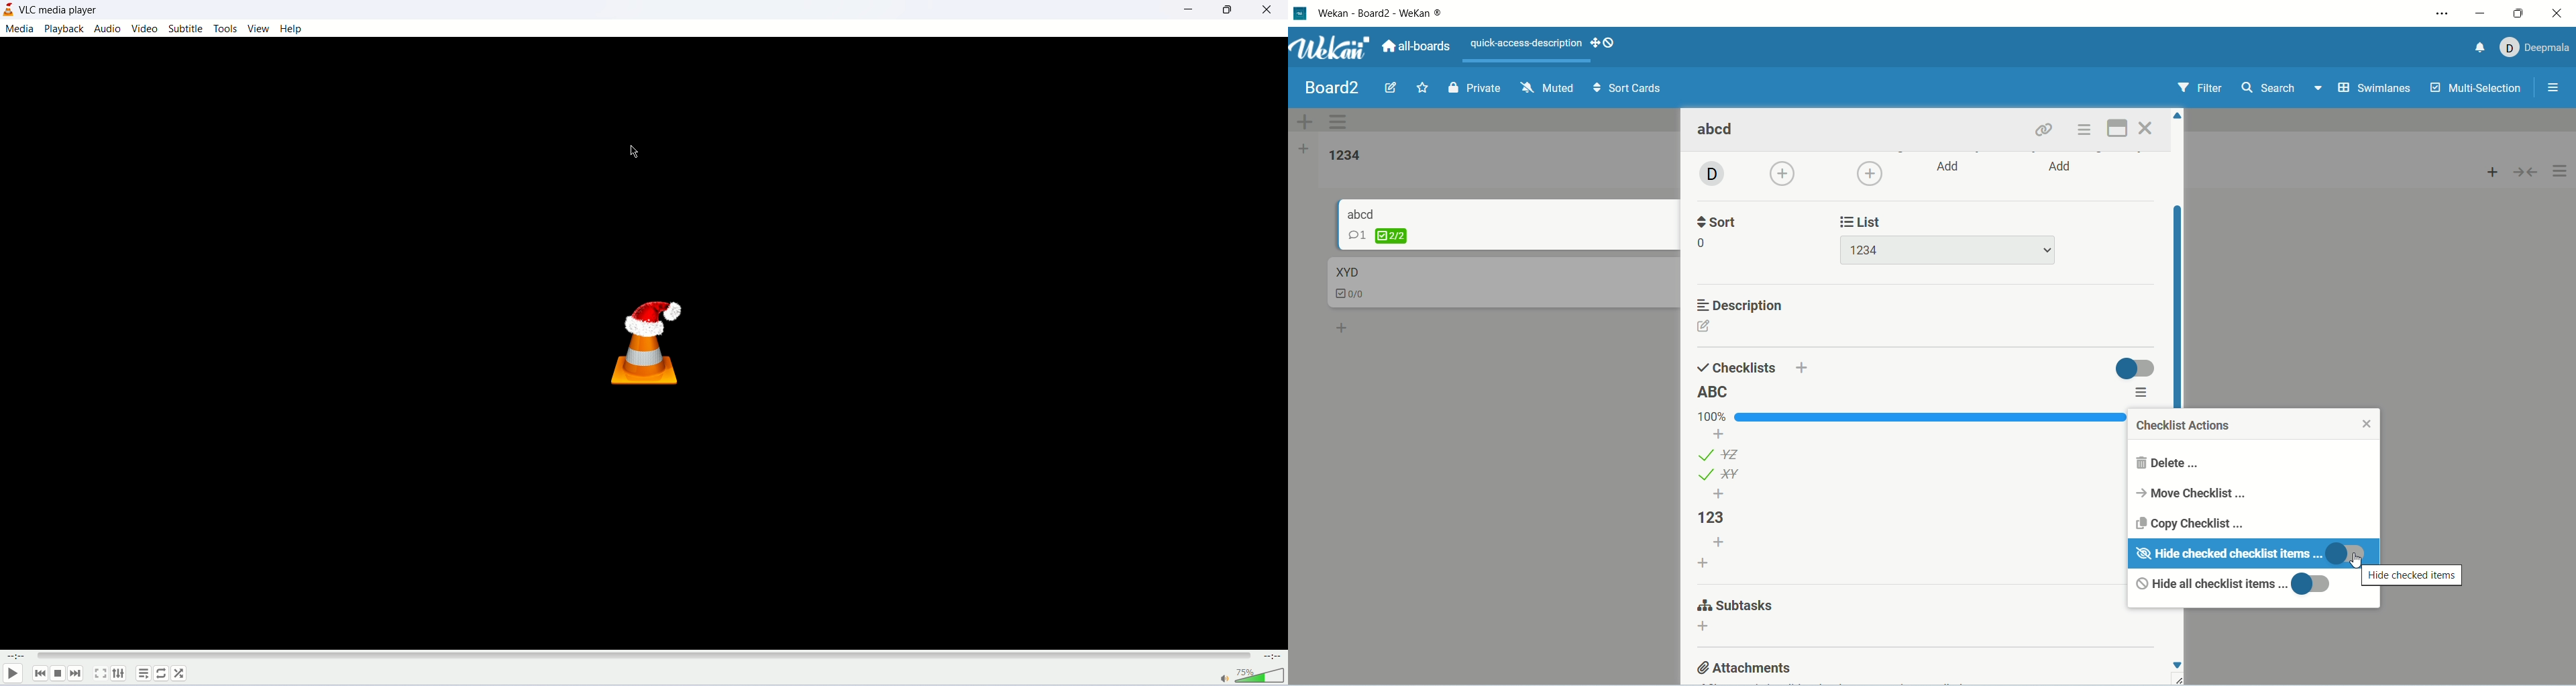 This screenshot has width=2576, height=700. Describe the element at coordinates (65, 29) in the screenshot. I see `playback` at that location.